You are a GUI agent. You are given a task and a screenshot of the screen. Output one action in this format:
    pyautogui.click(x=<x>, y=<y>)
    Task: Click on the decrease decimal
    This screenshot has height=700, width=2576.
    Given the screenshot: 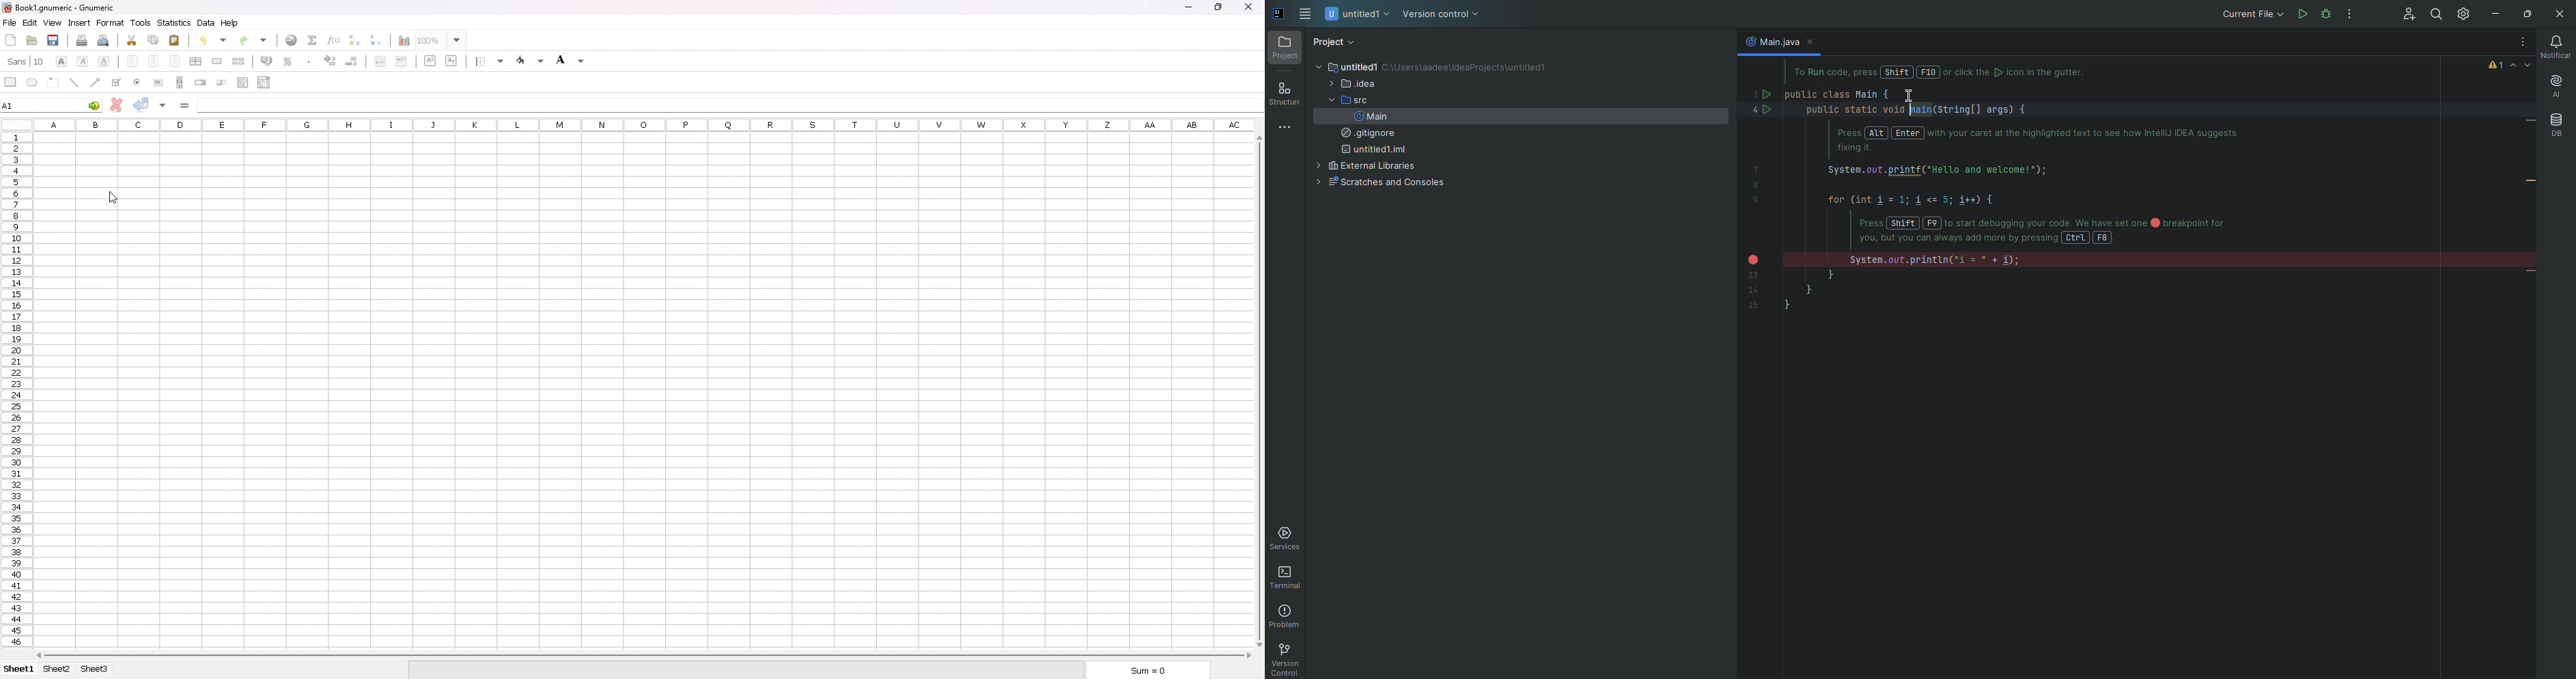 What is the action you would take?
    pyautogui.click(x=353, y=60)
    